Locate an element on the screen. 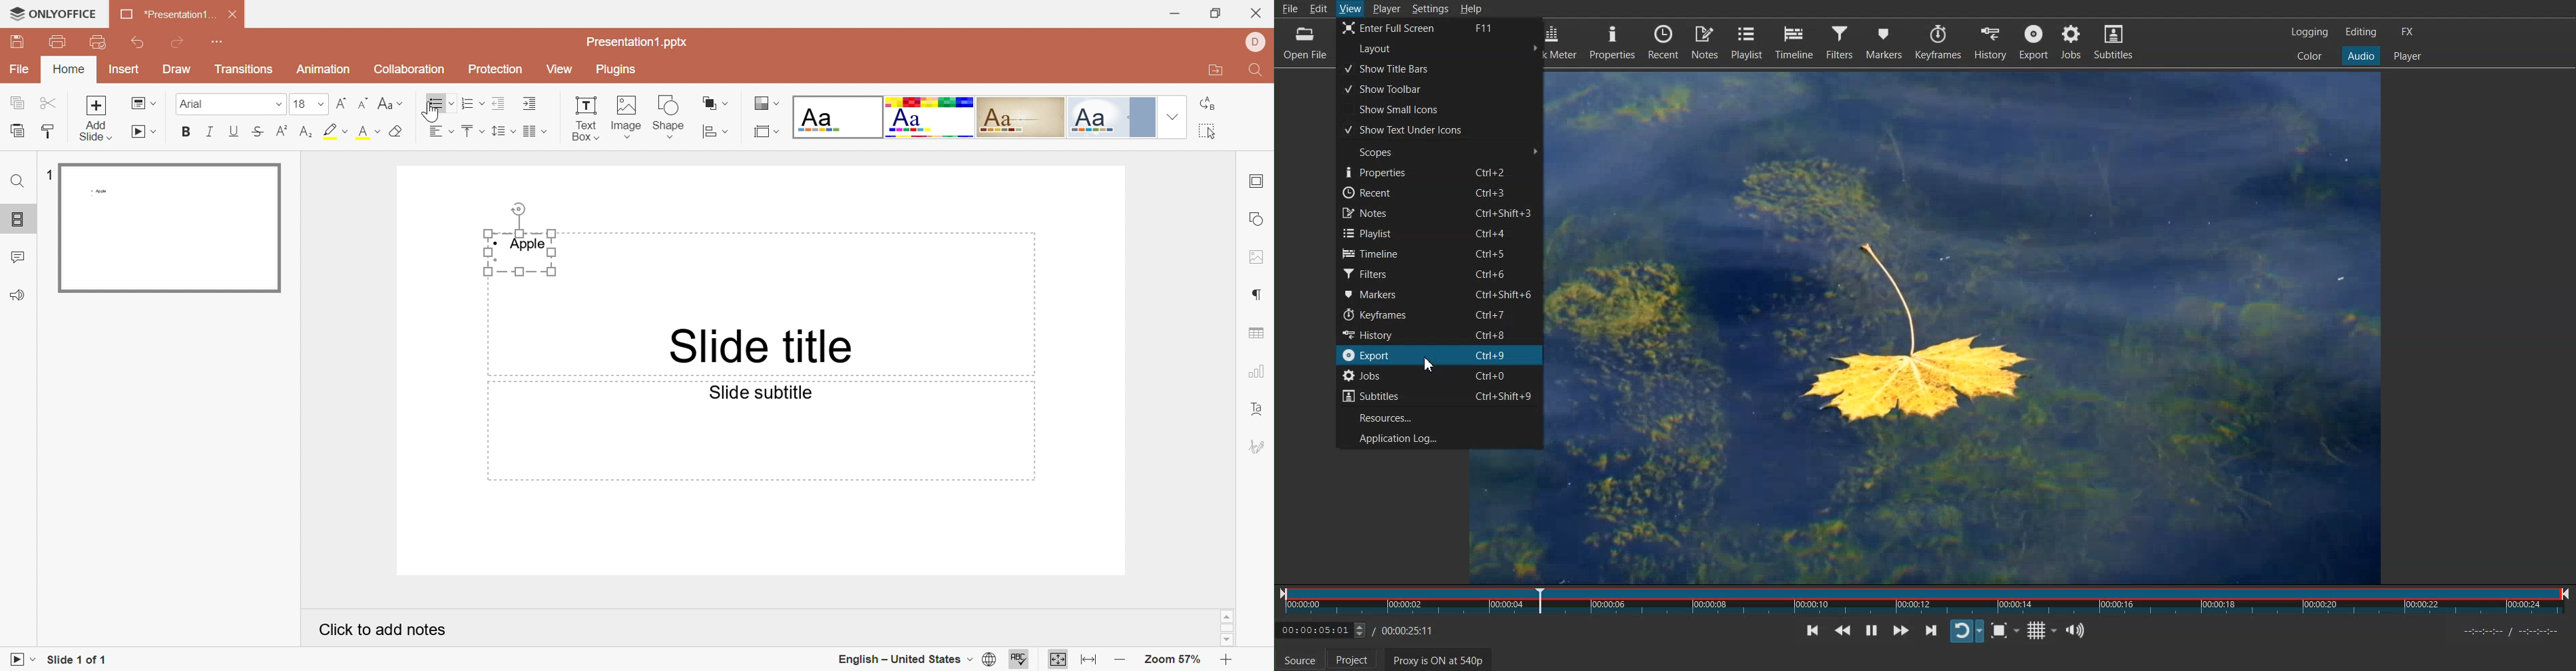 The image size is (2576, 672). Keyframes is located at coordinates (1438, 314).